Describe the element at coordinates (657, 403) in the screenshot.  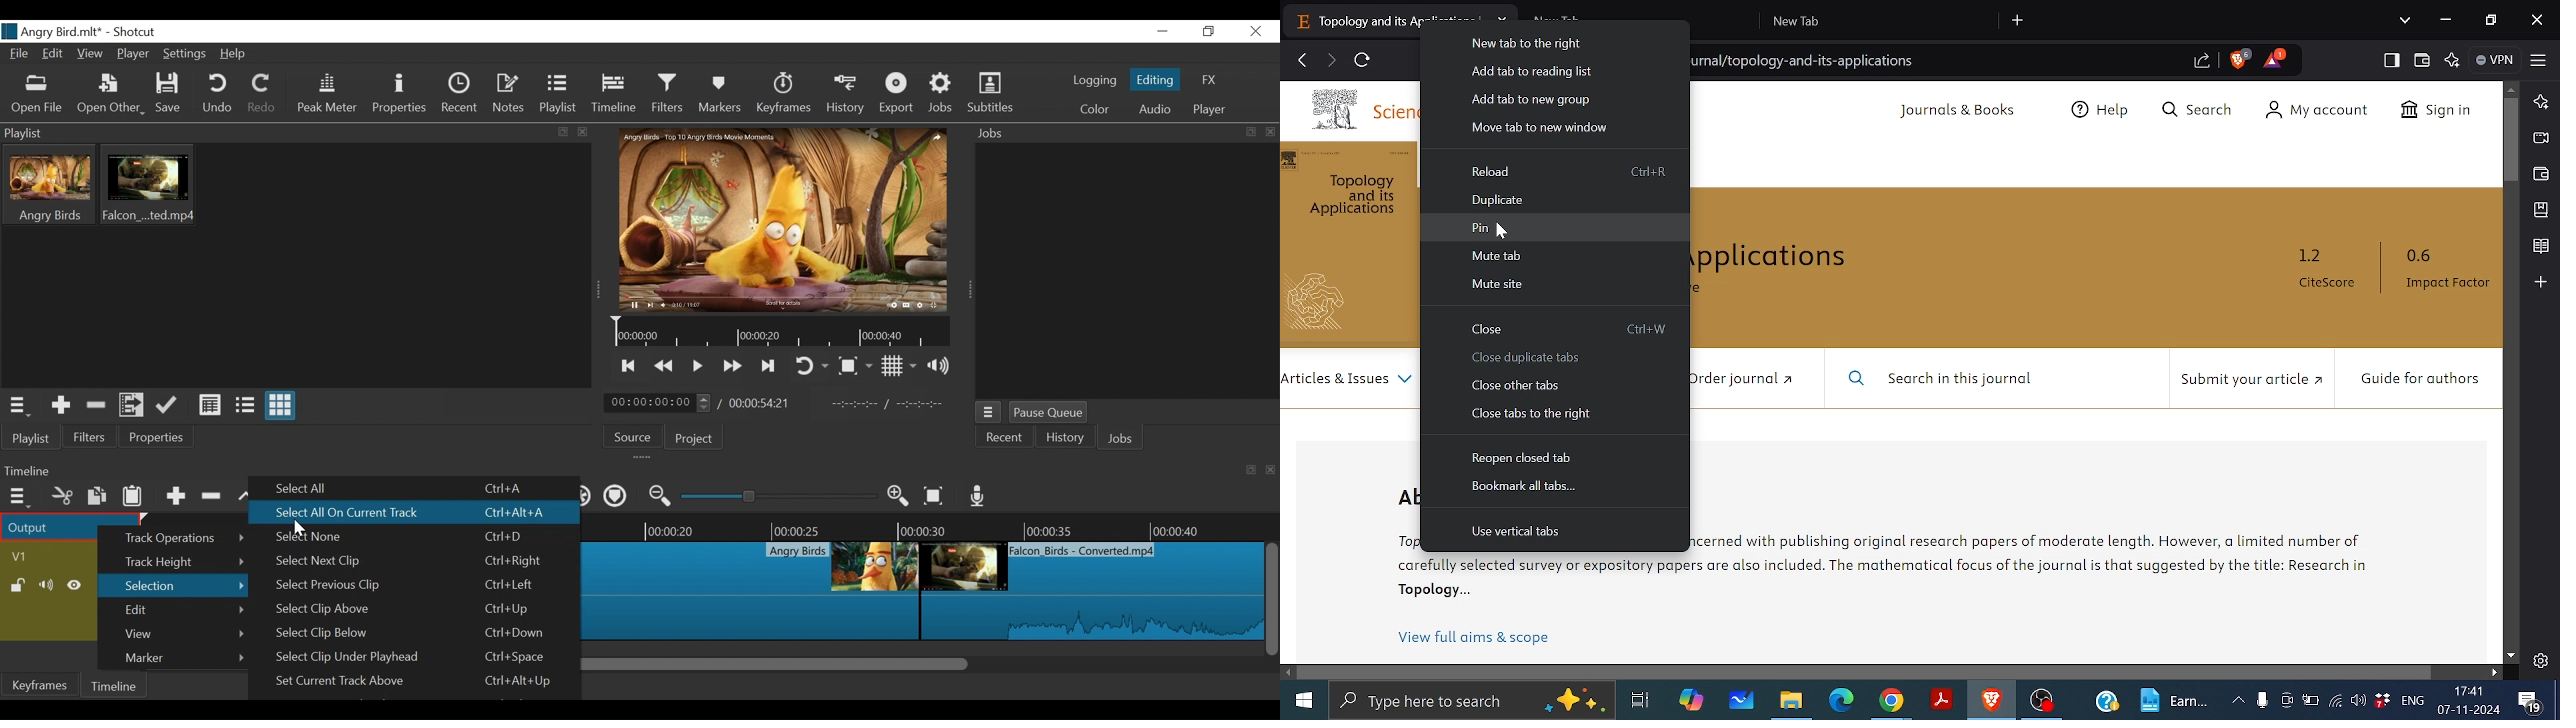
I see `Current position` at that location.